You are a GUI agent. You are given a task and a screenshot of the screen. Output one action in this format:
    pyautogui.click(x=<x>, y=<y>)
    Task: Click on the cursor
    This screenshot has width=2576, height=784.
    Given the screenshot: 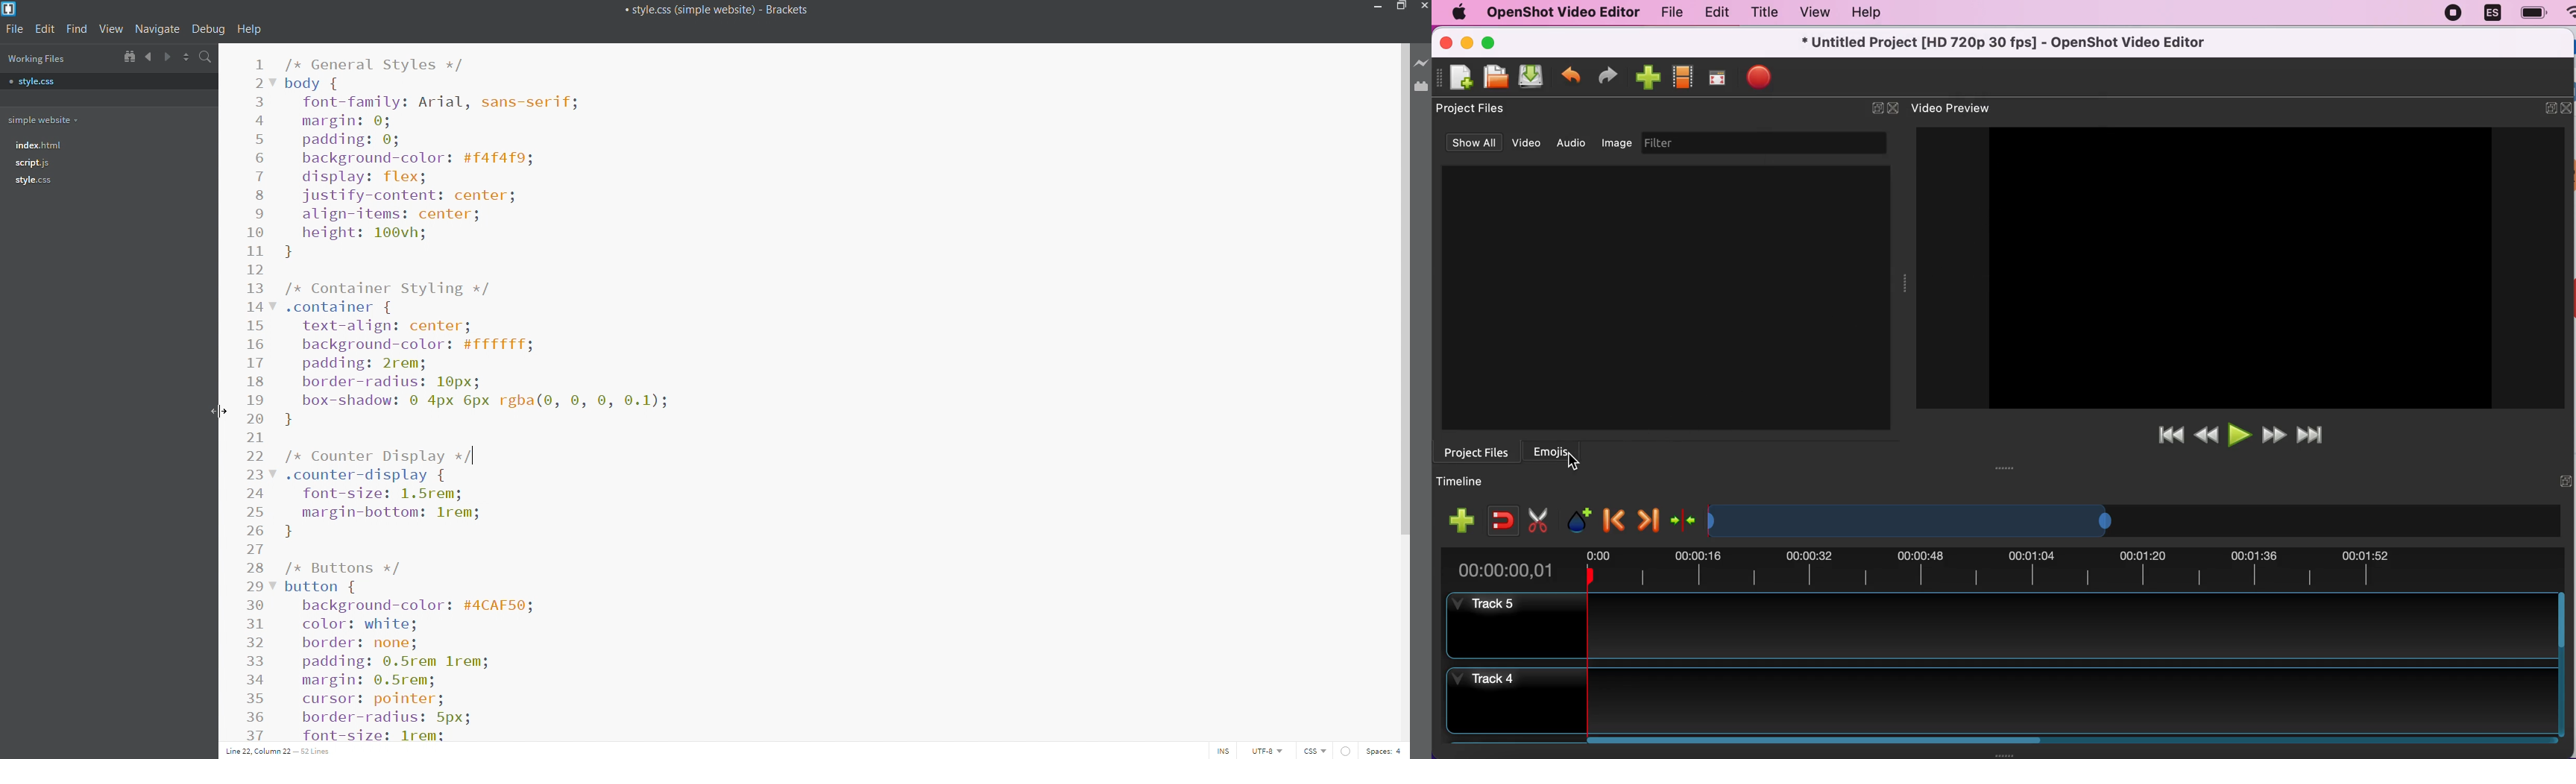 What is the action you would take?
    pyautogui.click(x=218, y=411)
    